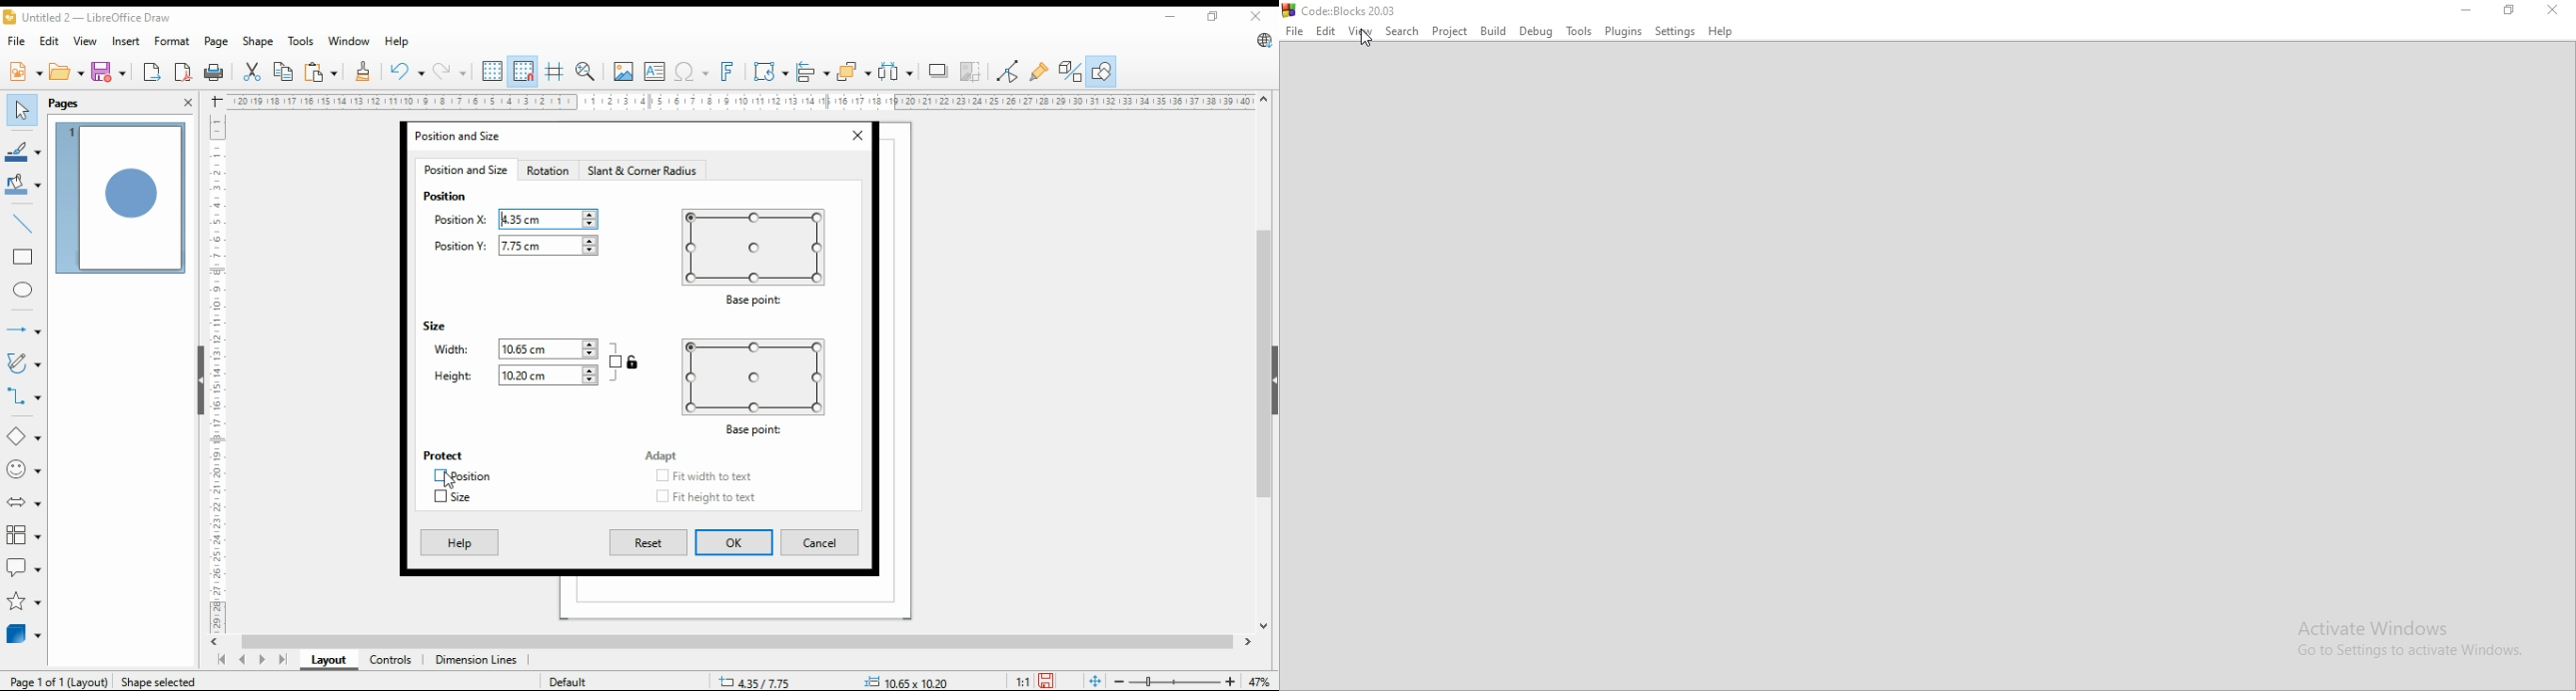  I want to click on slant and corner radius, so click(643, 171).